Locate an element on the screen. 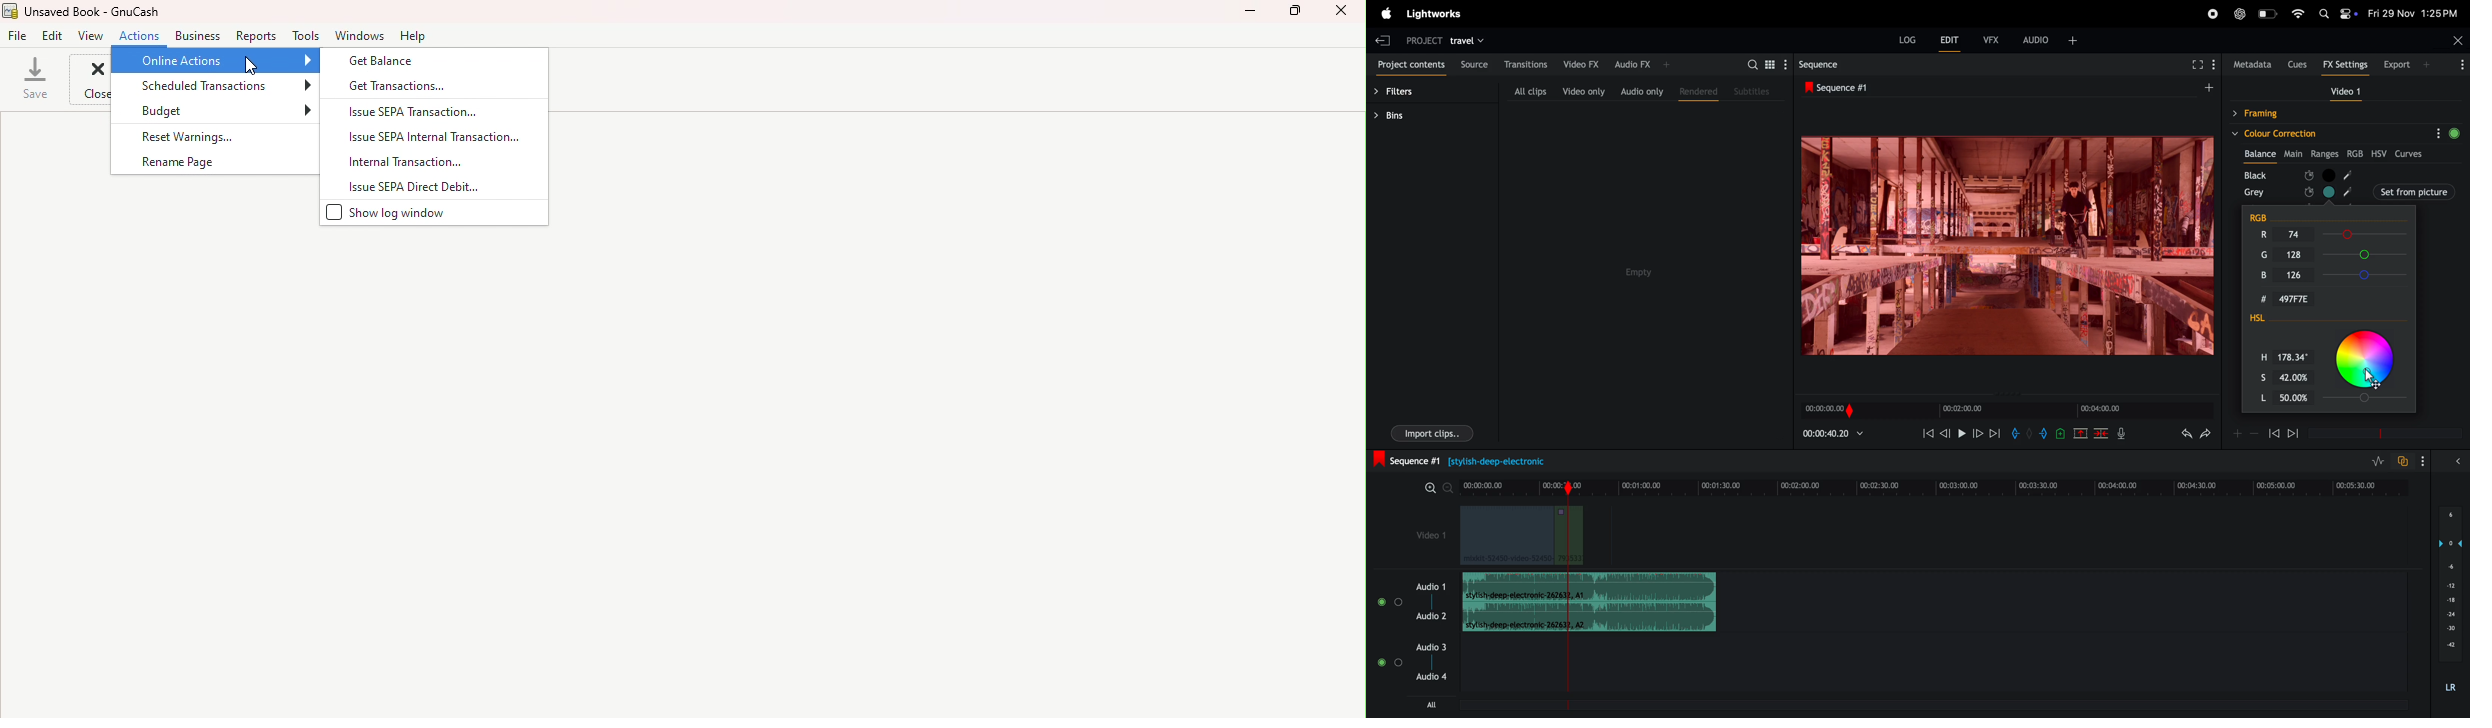 This screenshot has height=728, width=2492. Color Picker is located at coordinates (2366, 361).